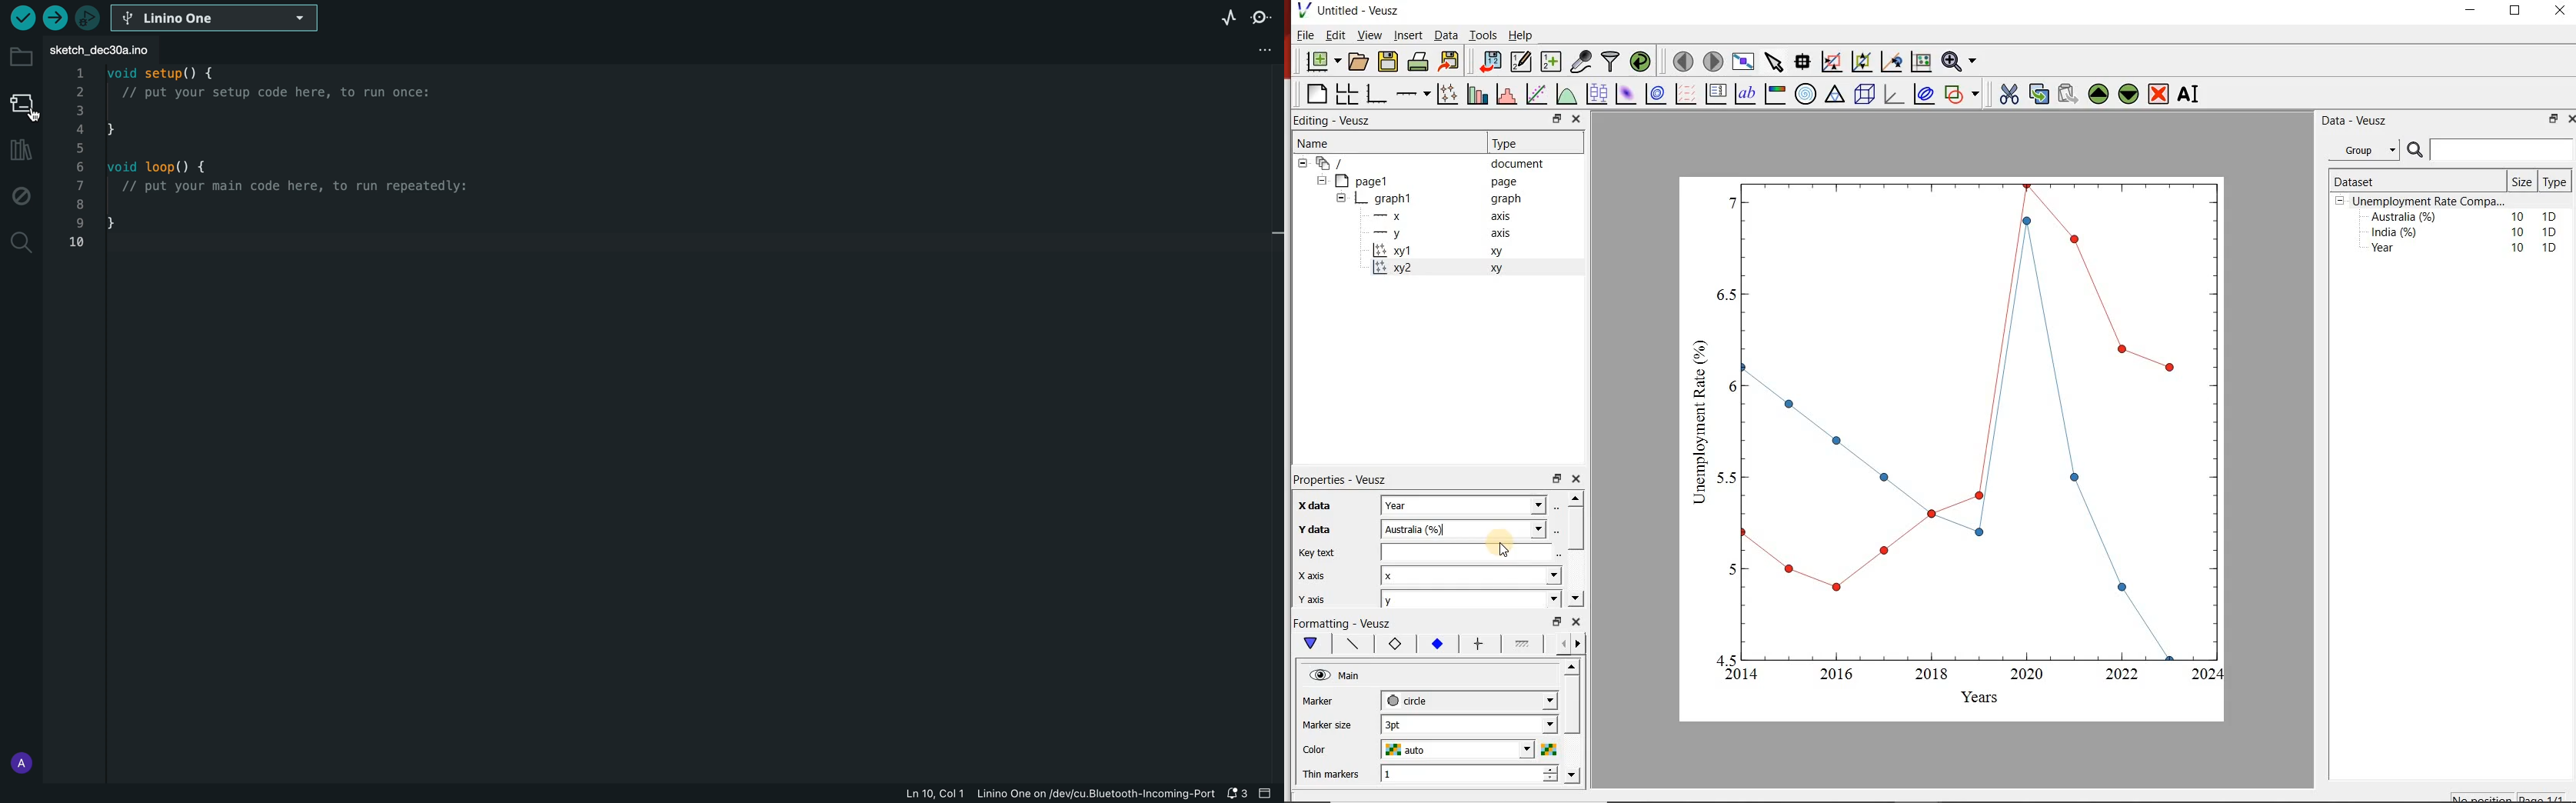 The height and width of the screenshot is (812, 2576). What do you see at coordinates (1321, 181) in the screenshot?
I see `collapse` at bounding box center [1321, 181].